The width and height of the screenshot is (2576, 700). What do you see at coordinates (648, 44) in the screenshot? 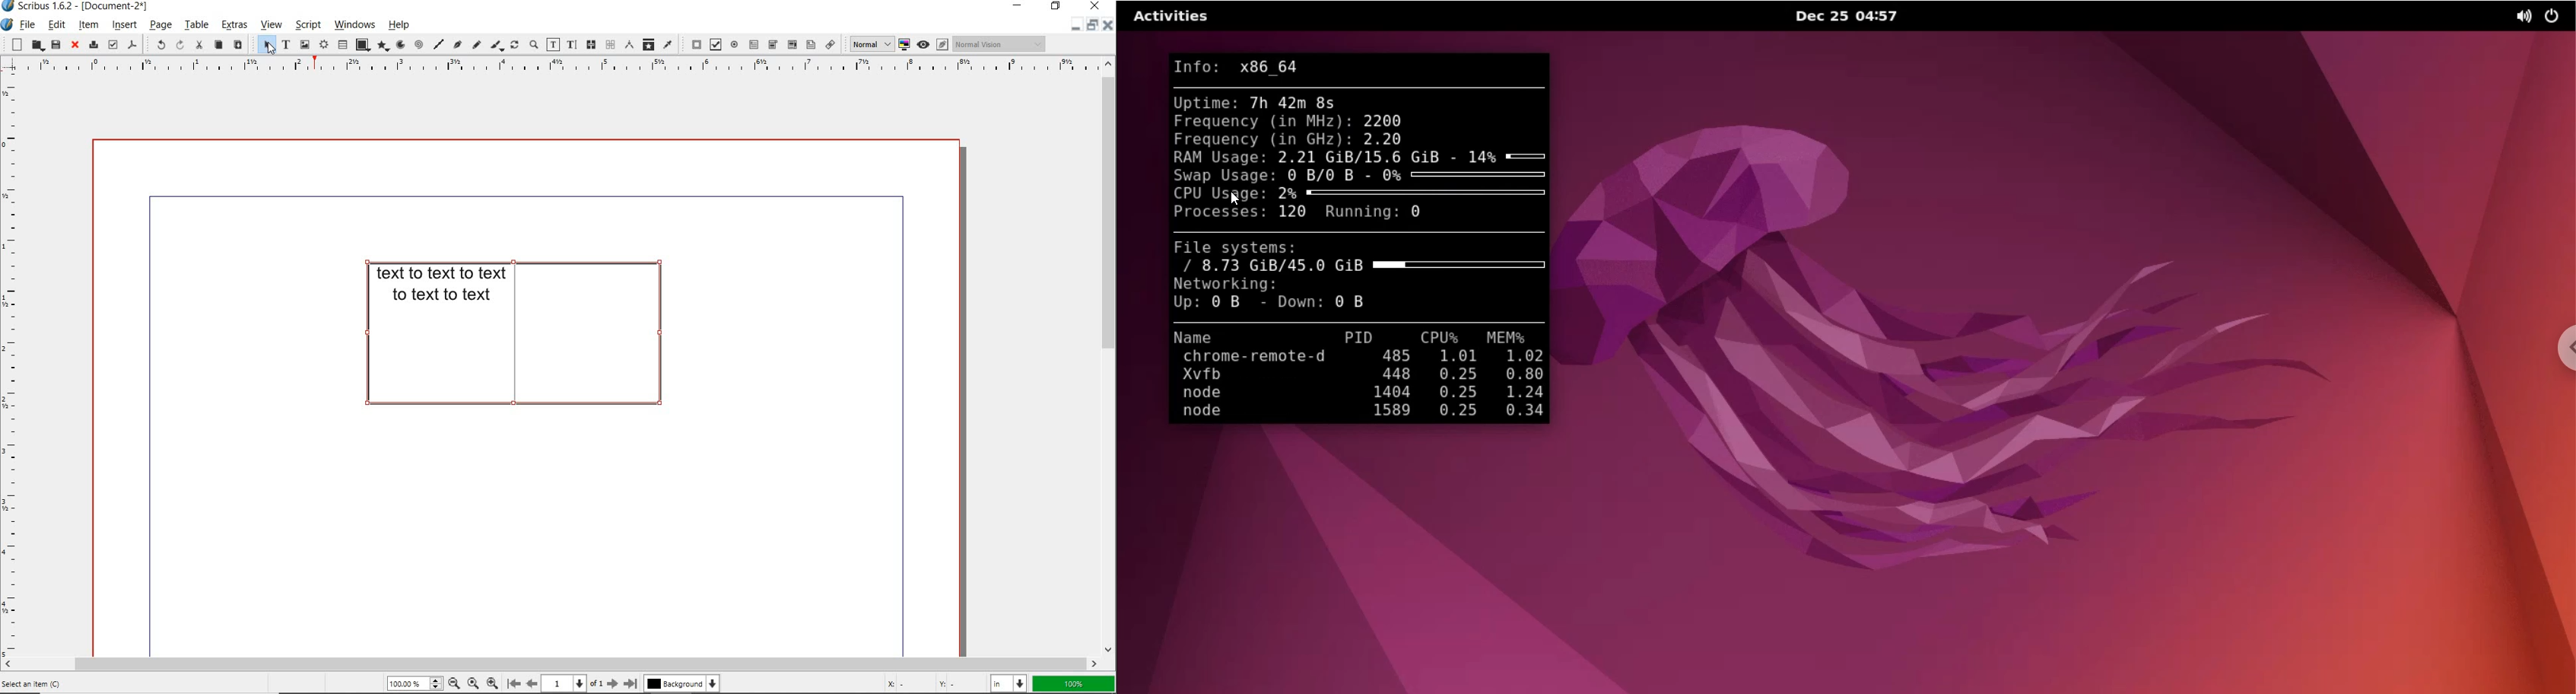
I see `copy item properties` at bounding box center [648, 44].